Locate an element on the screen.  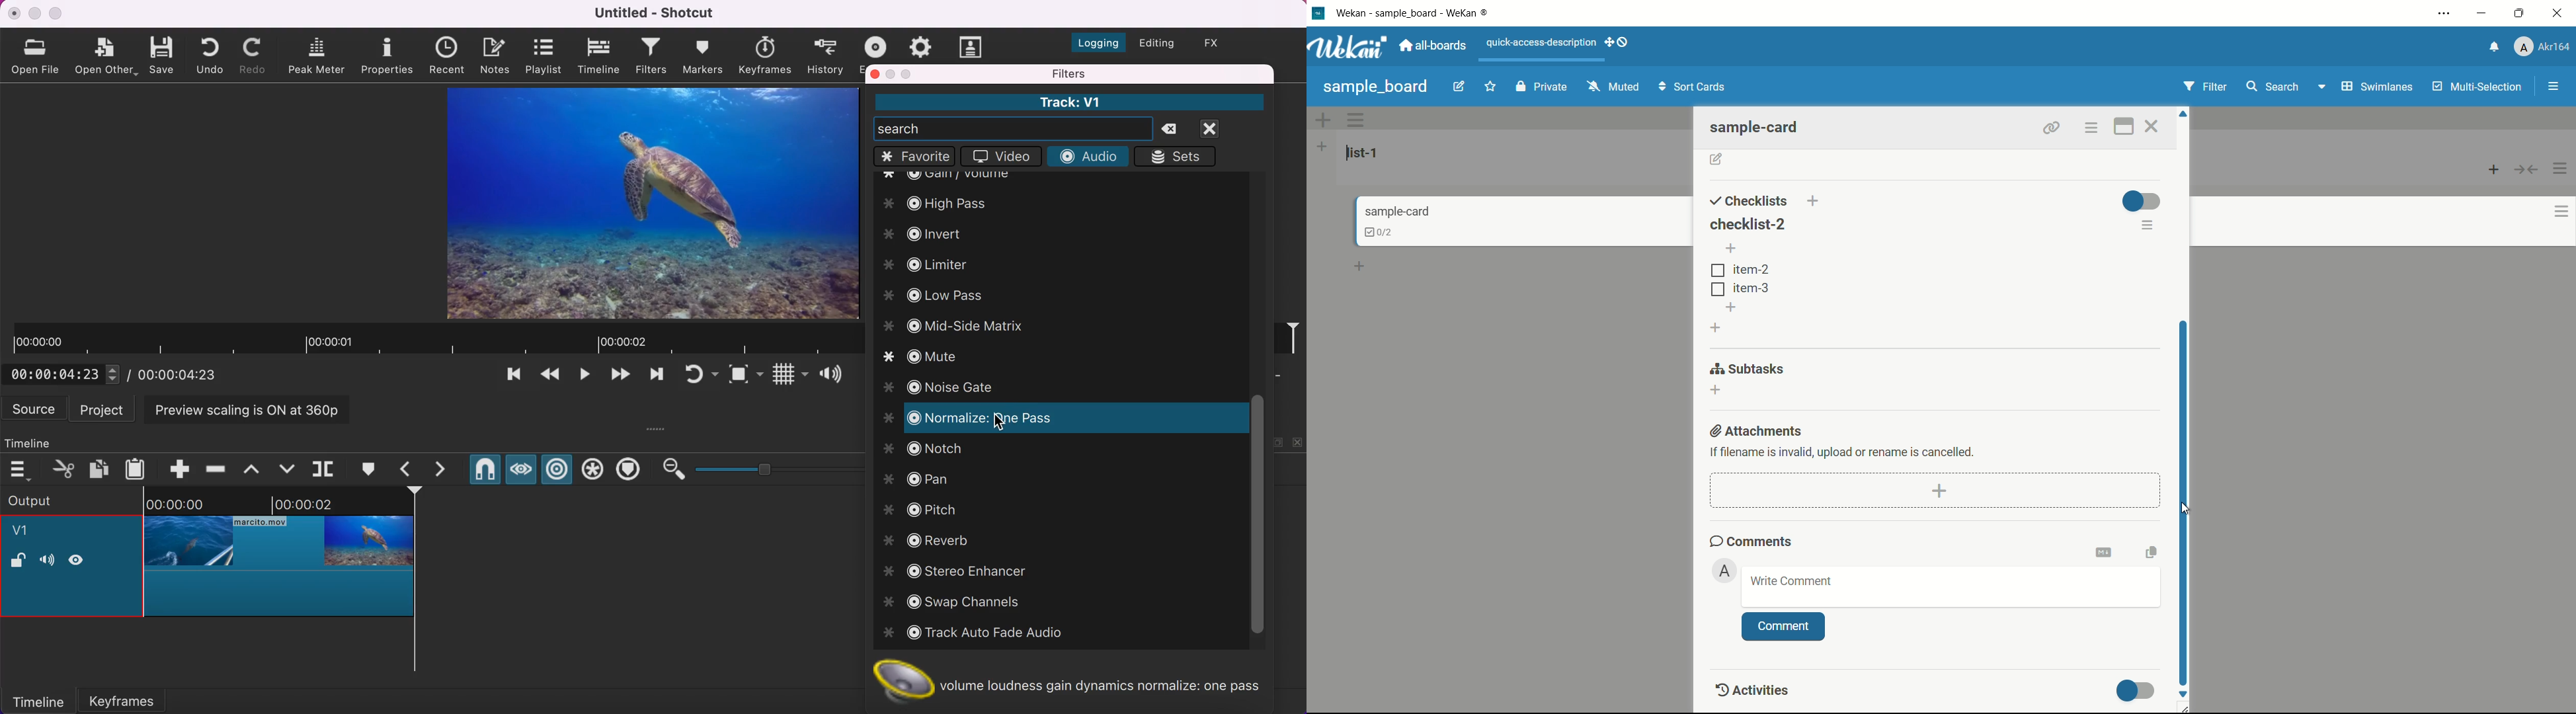
invert is located at coordinates (936, 232).